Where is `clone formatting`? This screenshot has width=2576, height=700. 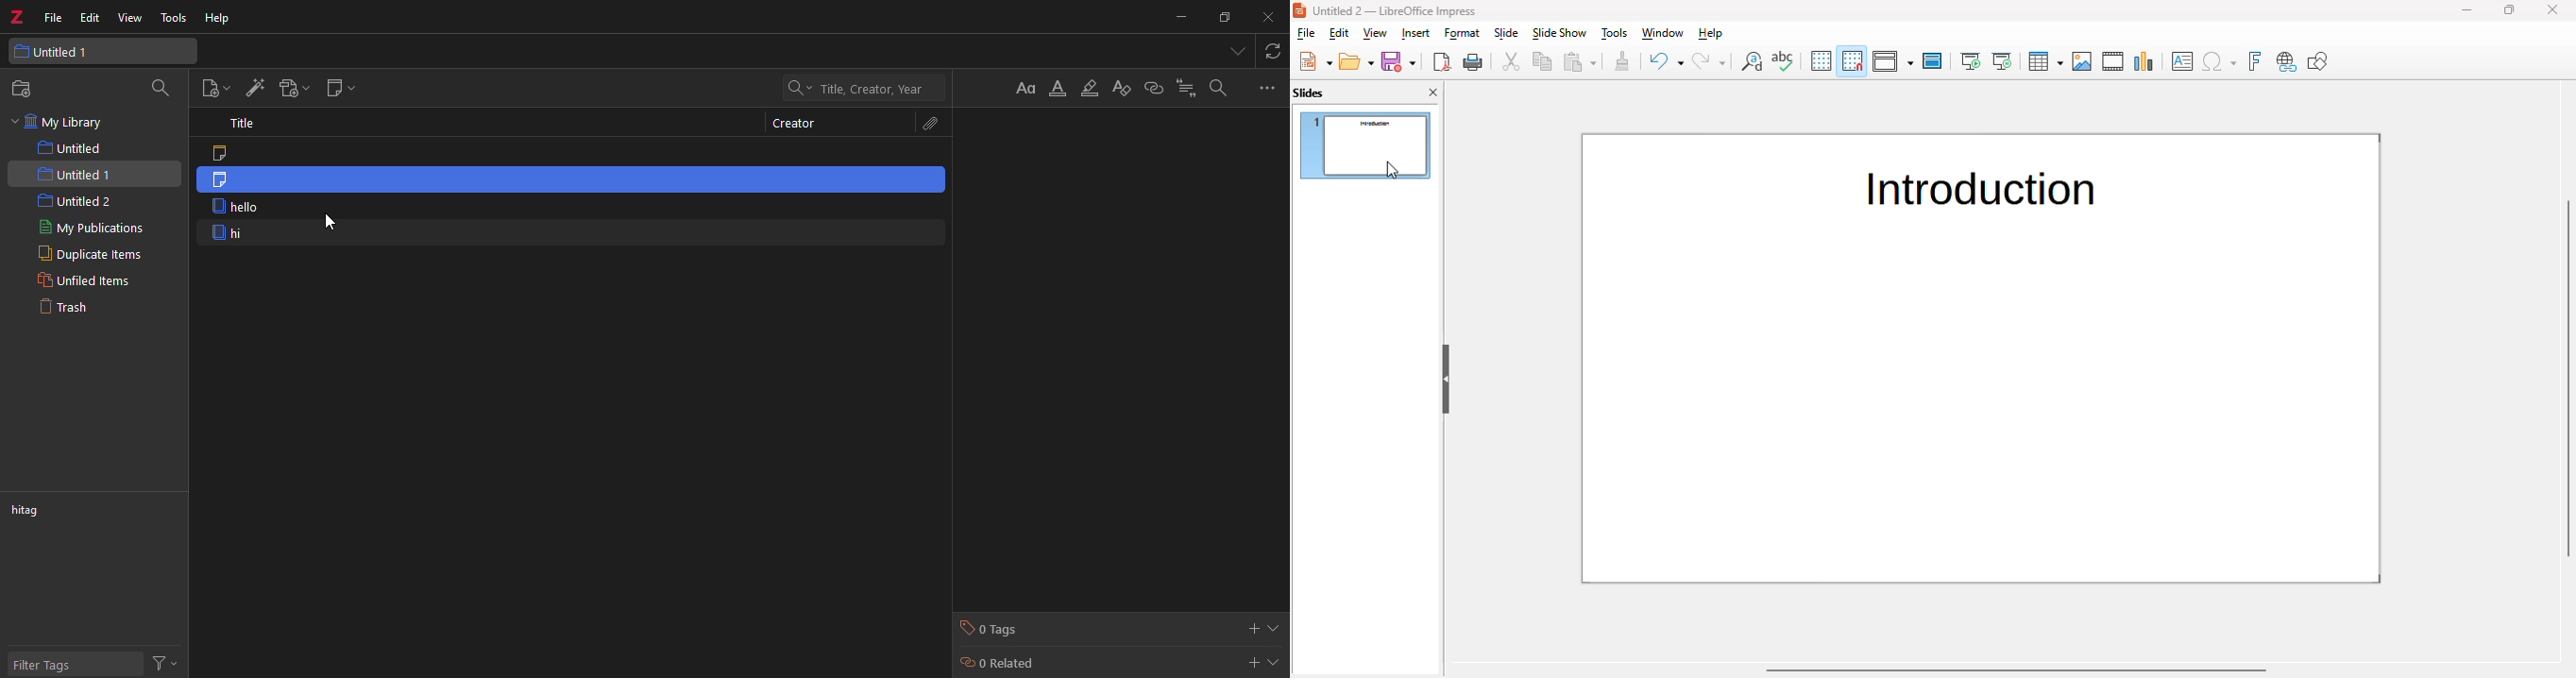 clone formatting is located at coordinates (1622, 61).